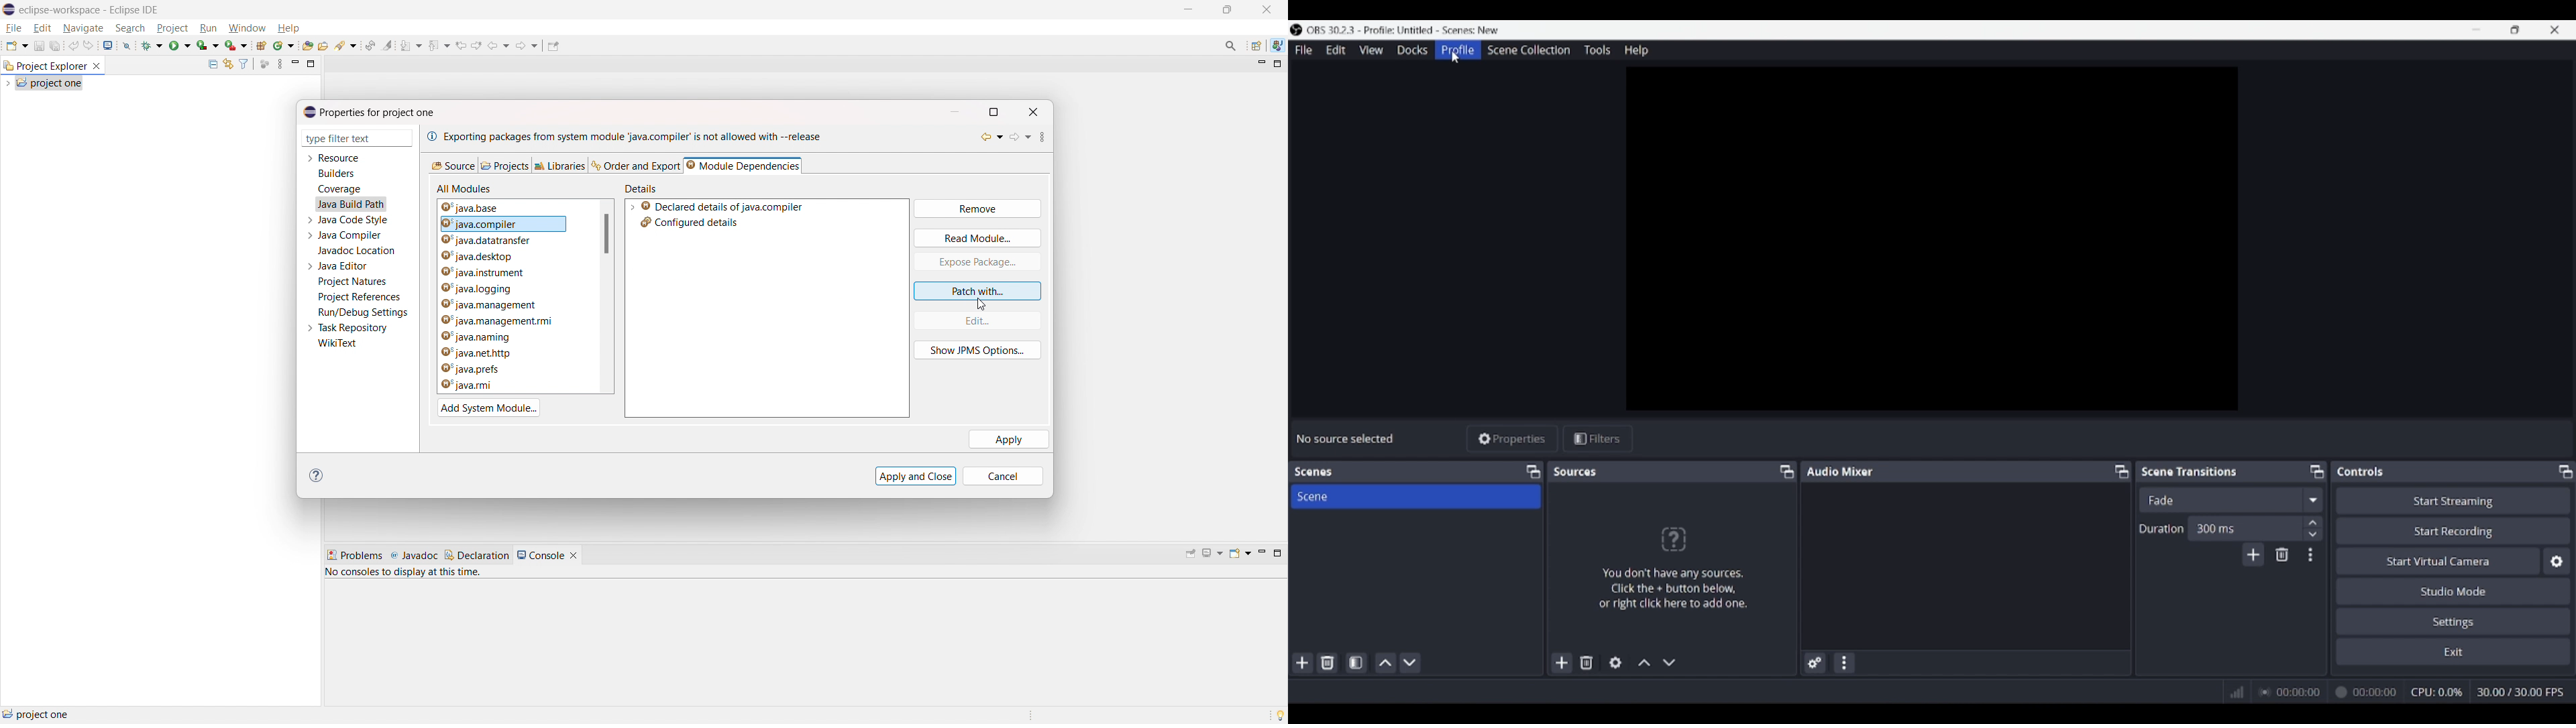 The image size is (2576, 728). Describe the element at coordinates (1415, 496) in the screenshot. I see `Scene title` at that location.